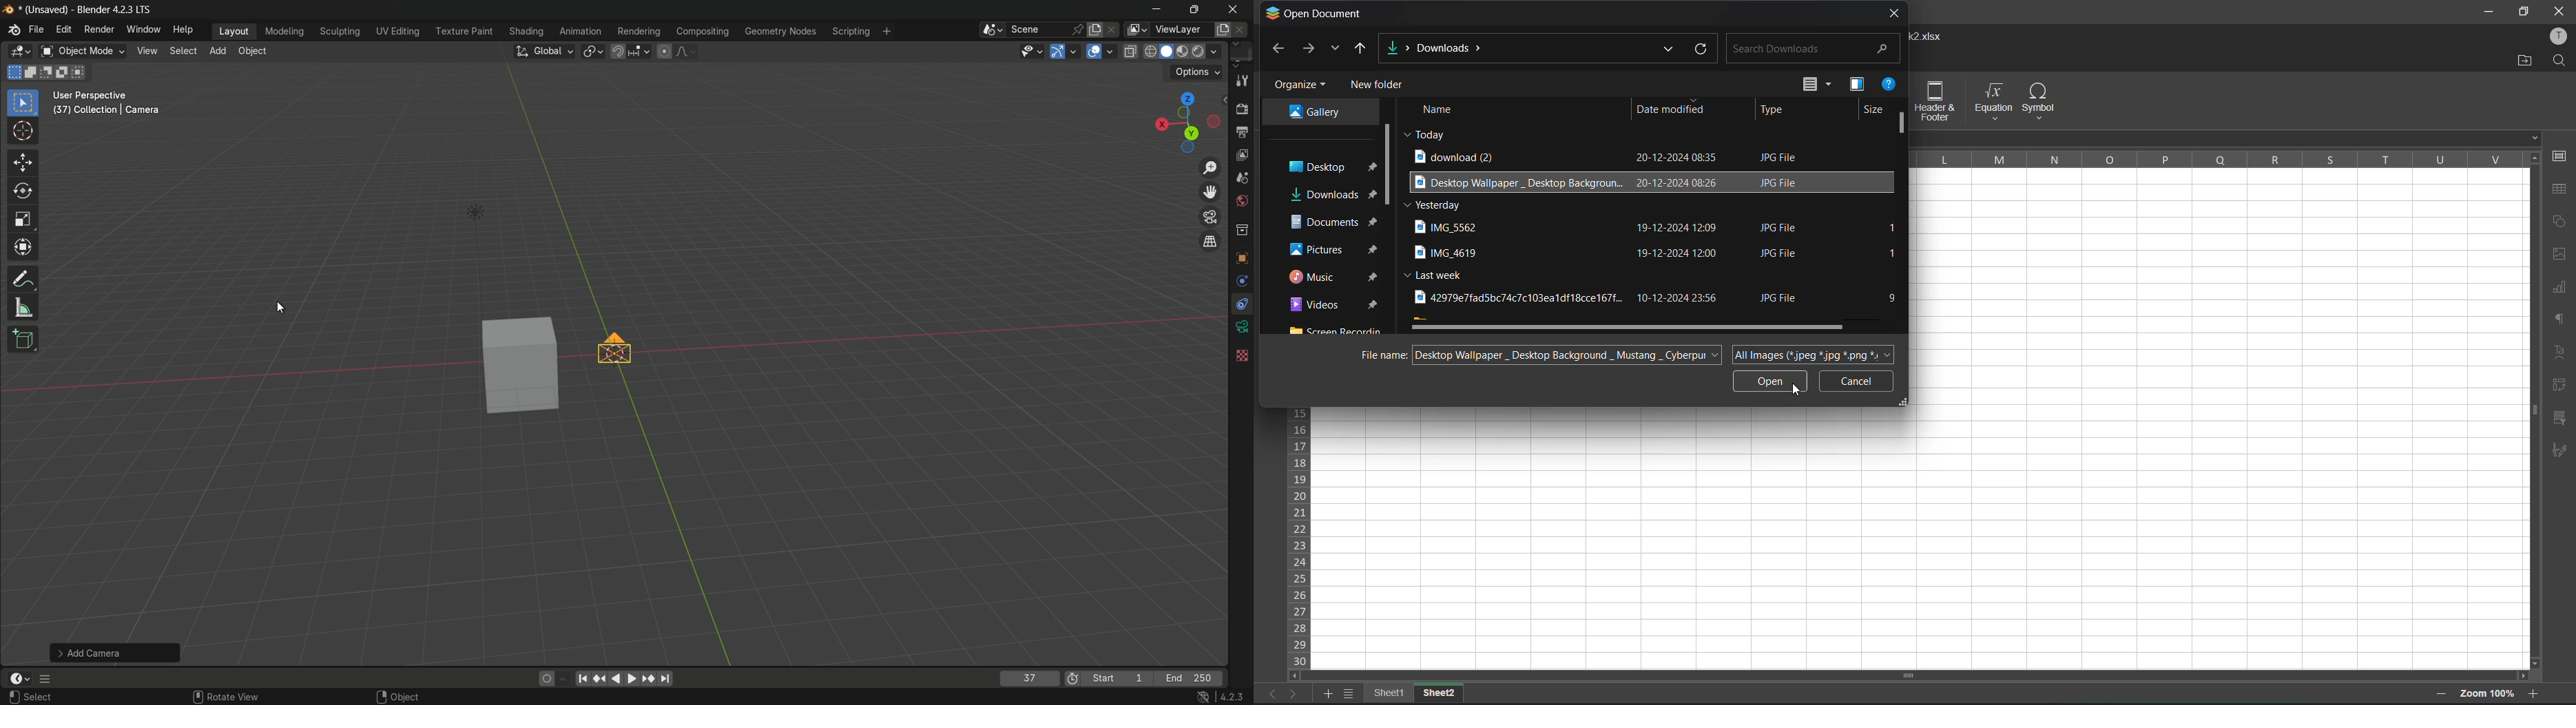 Image resolution: width=2576 pixels, height=728 pixels. I want to click on texture menu, so click(462, 32).